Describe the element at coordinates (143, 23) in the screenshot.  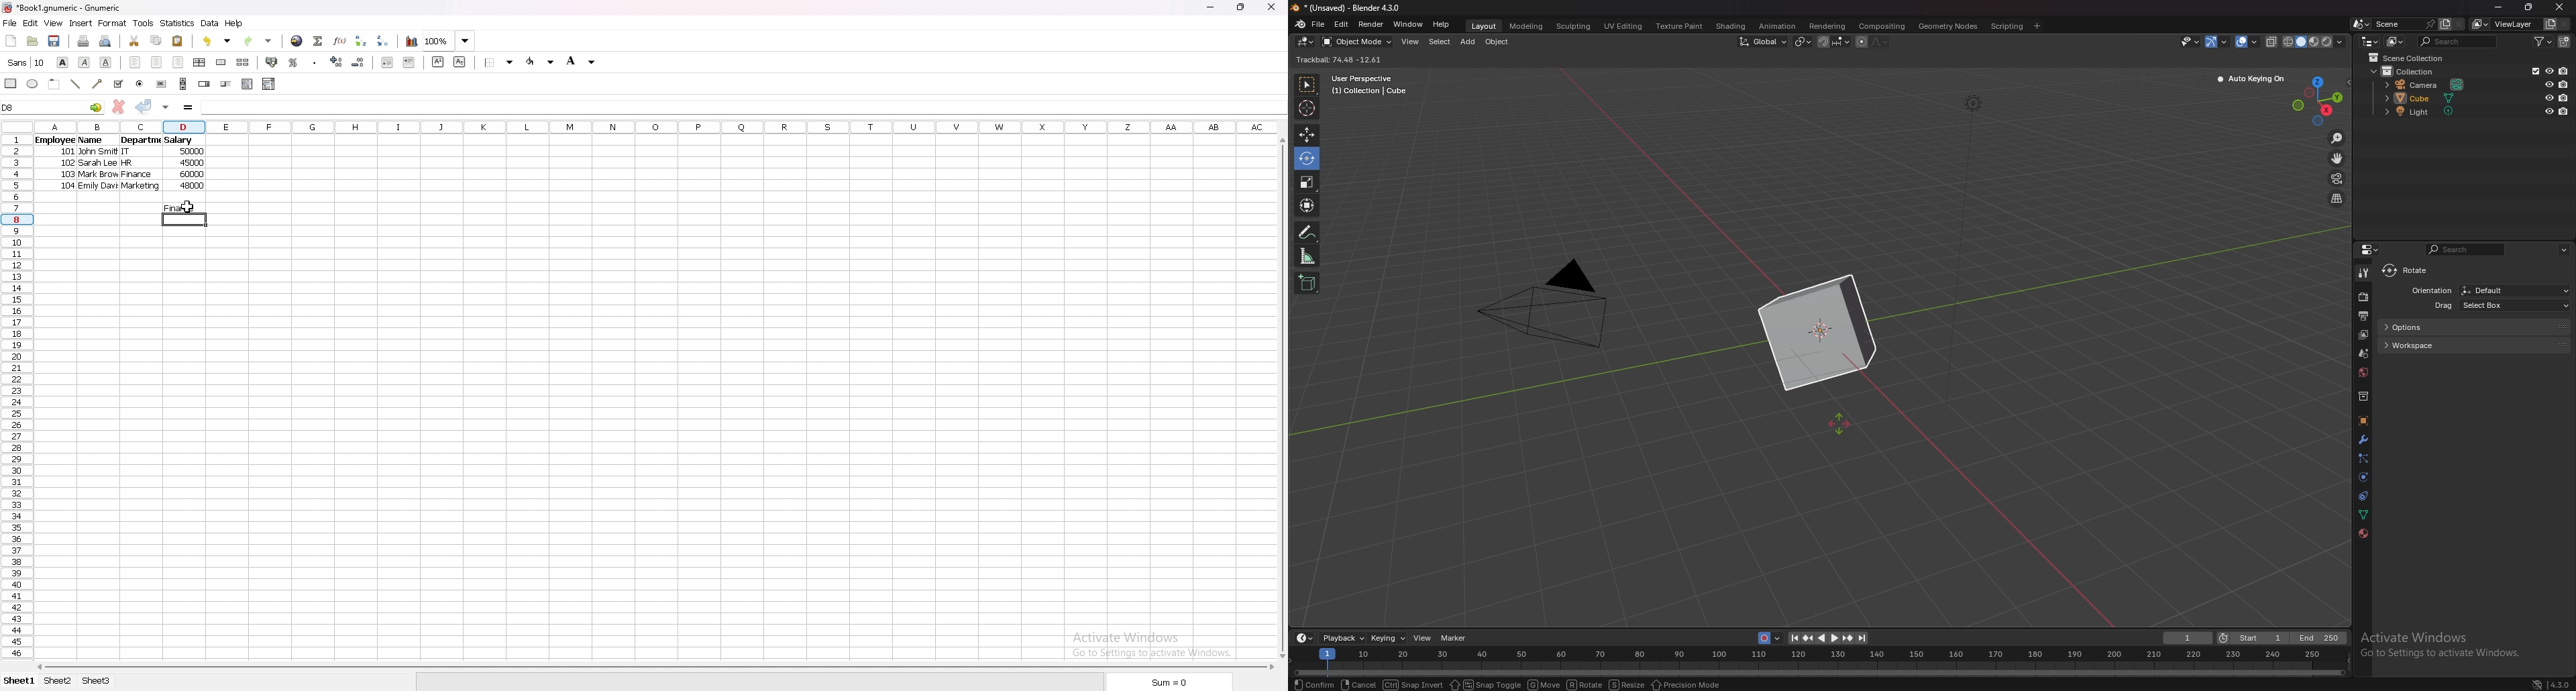
I see `tools` at that location.